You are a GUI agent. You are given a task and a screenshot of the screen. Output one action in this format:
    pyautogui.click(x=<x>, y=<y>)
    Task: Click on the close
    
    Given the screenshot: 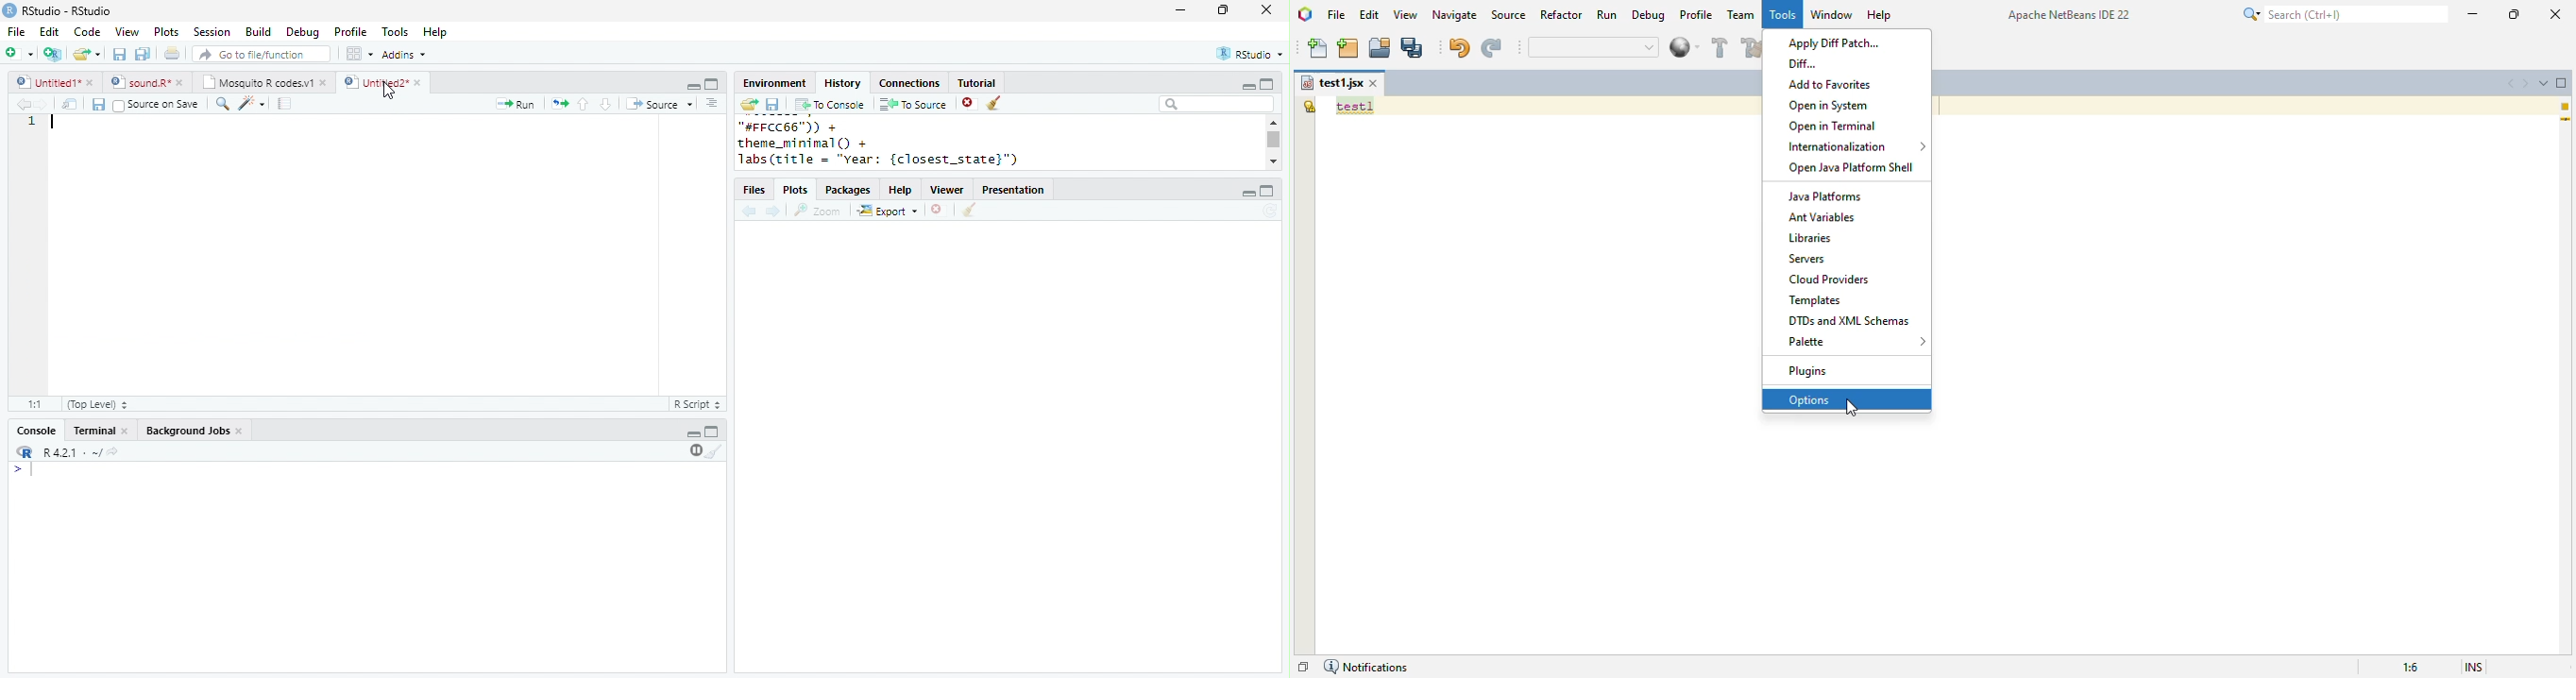 What is the action you would take?
    pyautogui.click(x=1267, y=9)
    